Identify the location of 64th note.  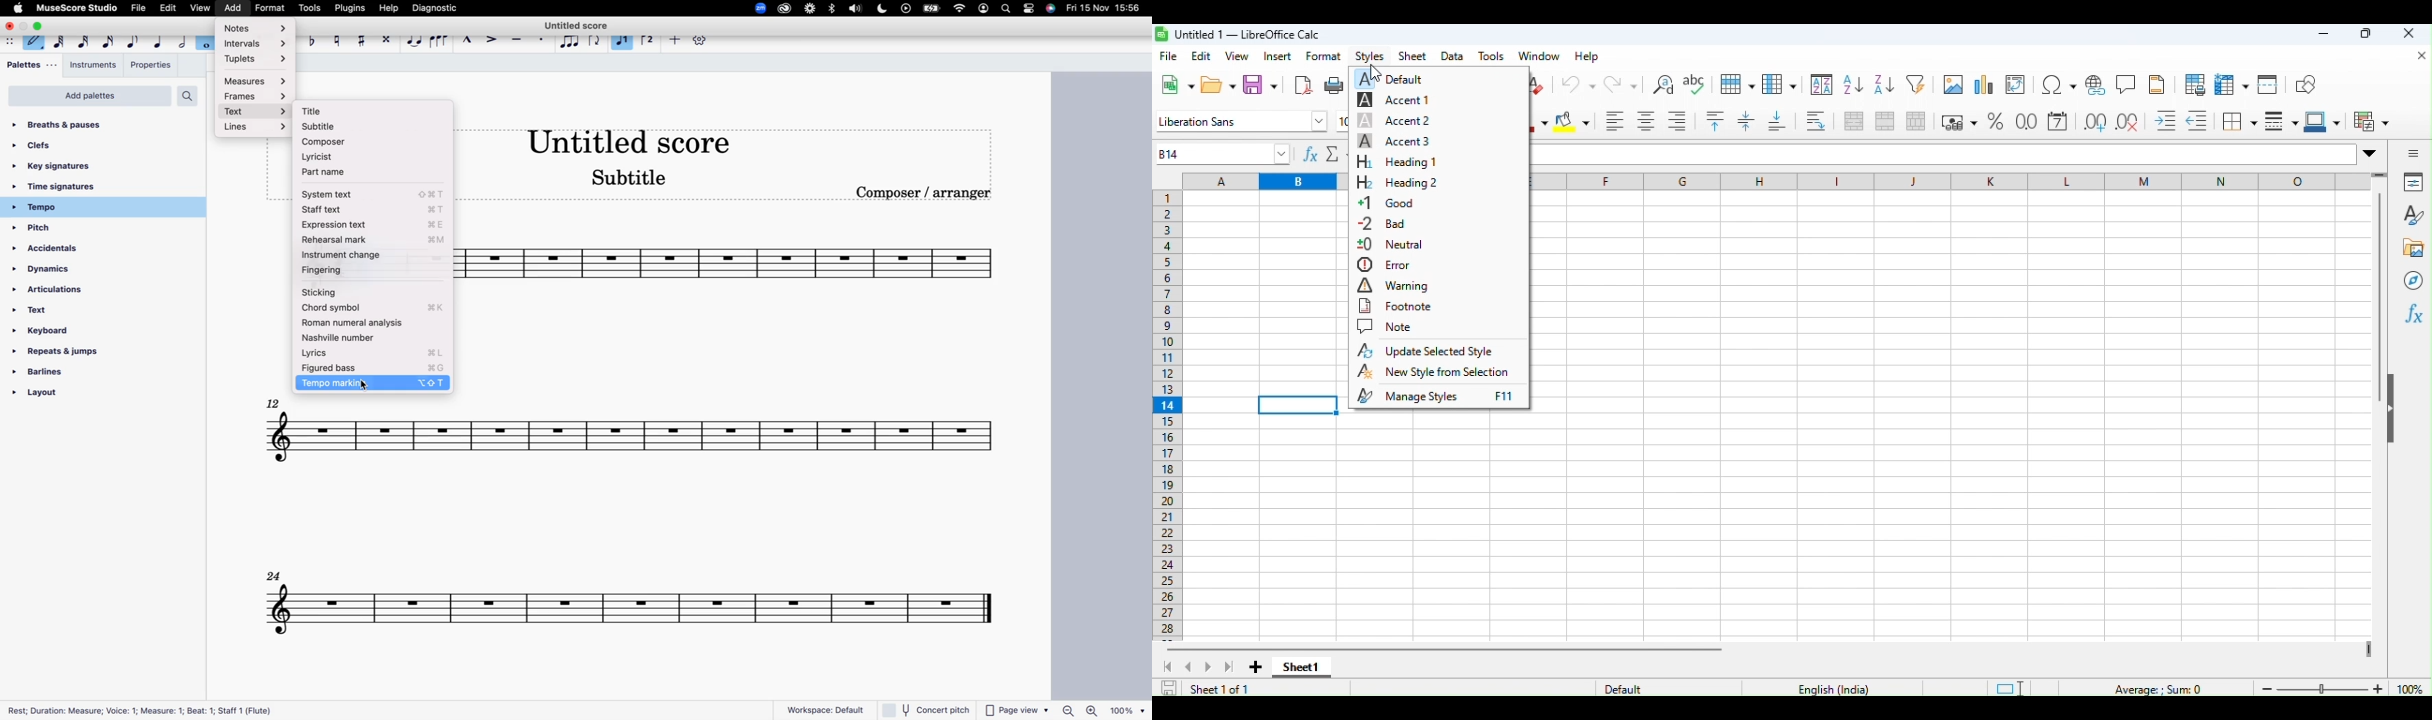
(55, 42).